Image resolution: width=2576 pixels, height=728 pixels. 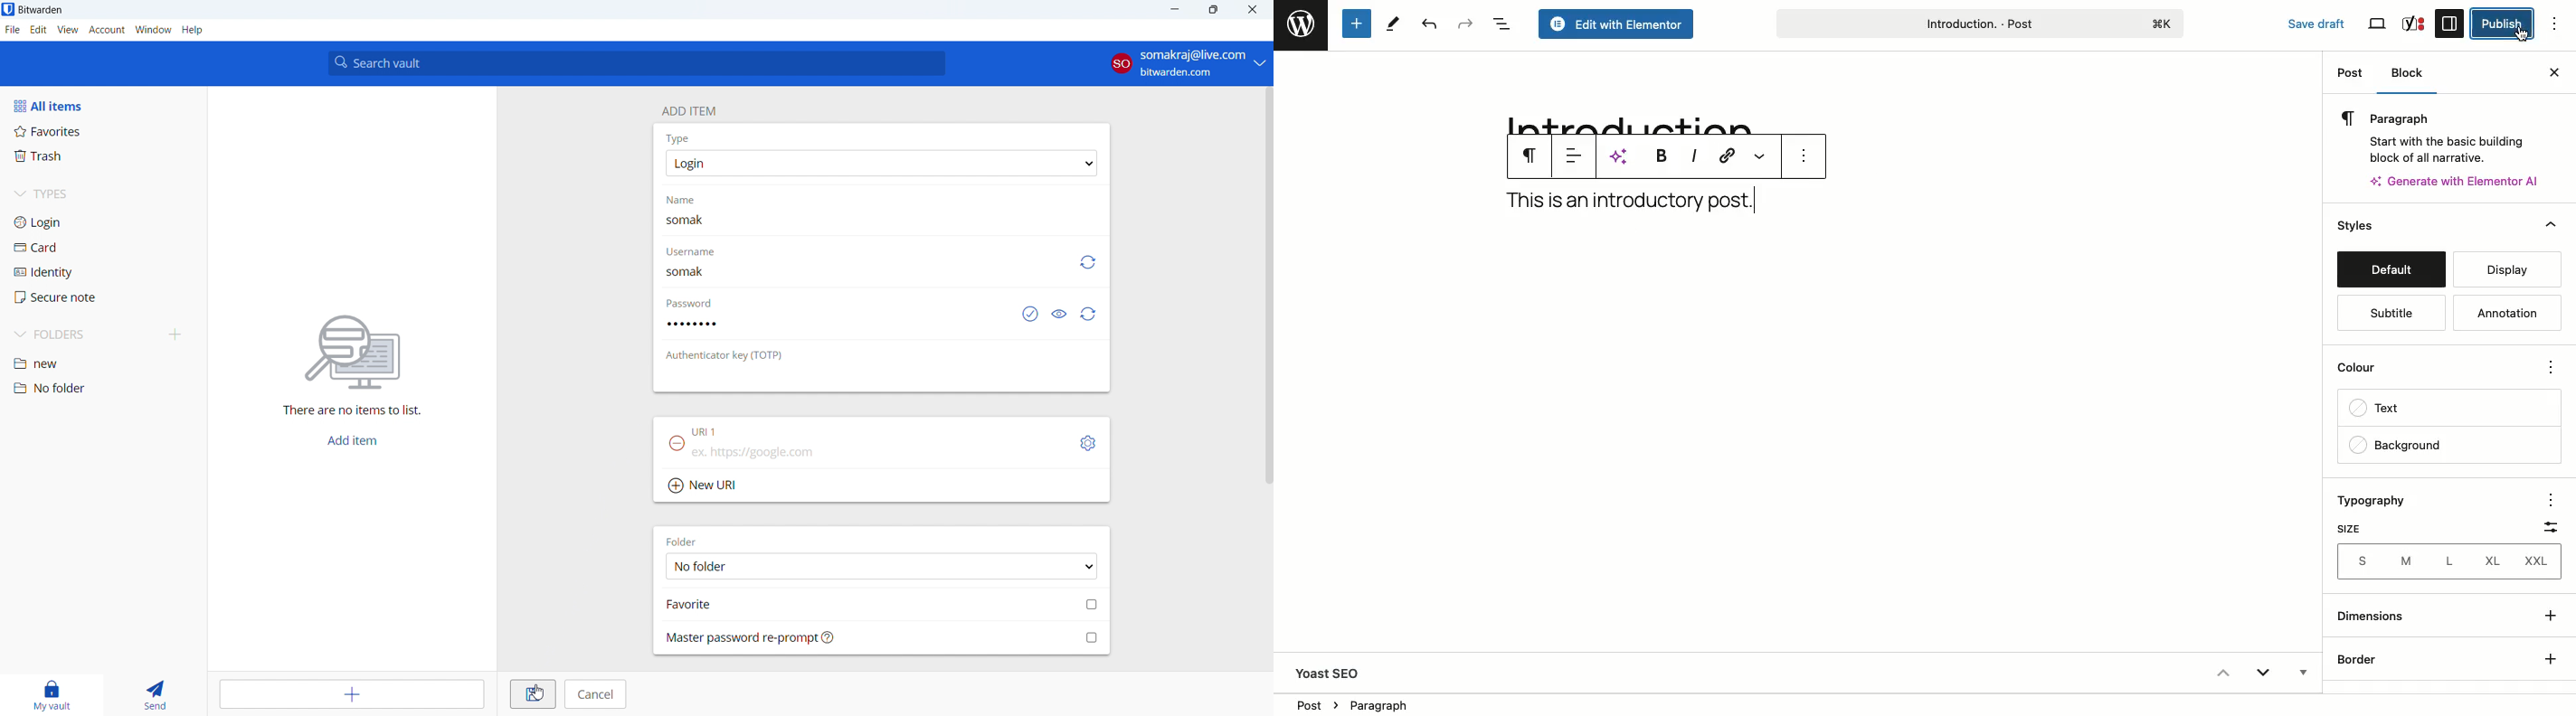 What do you see at coordinates (677, 138) in the screenshot?
I see `Type` at bounding box center [677, 138].